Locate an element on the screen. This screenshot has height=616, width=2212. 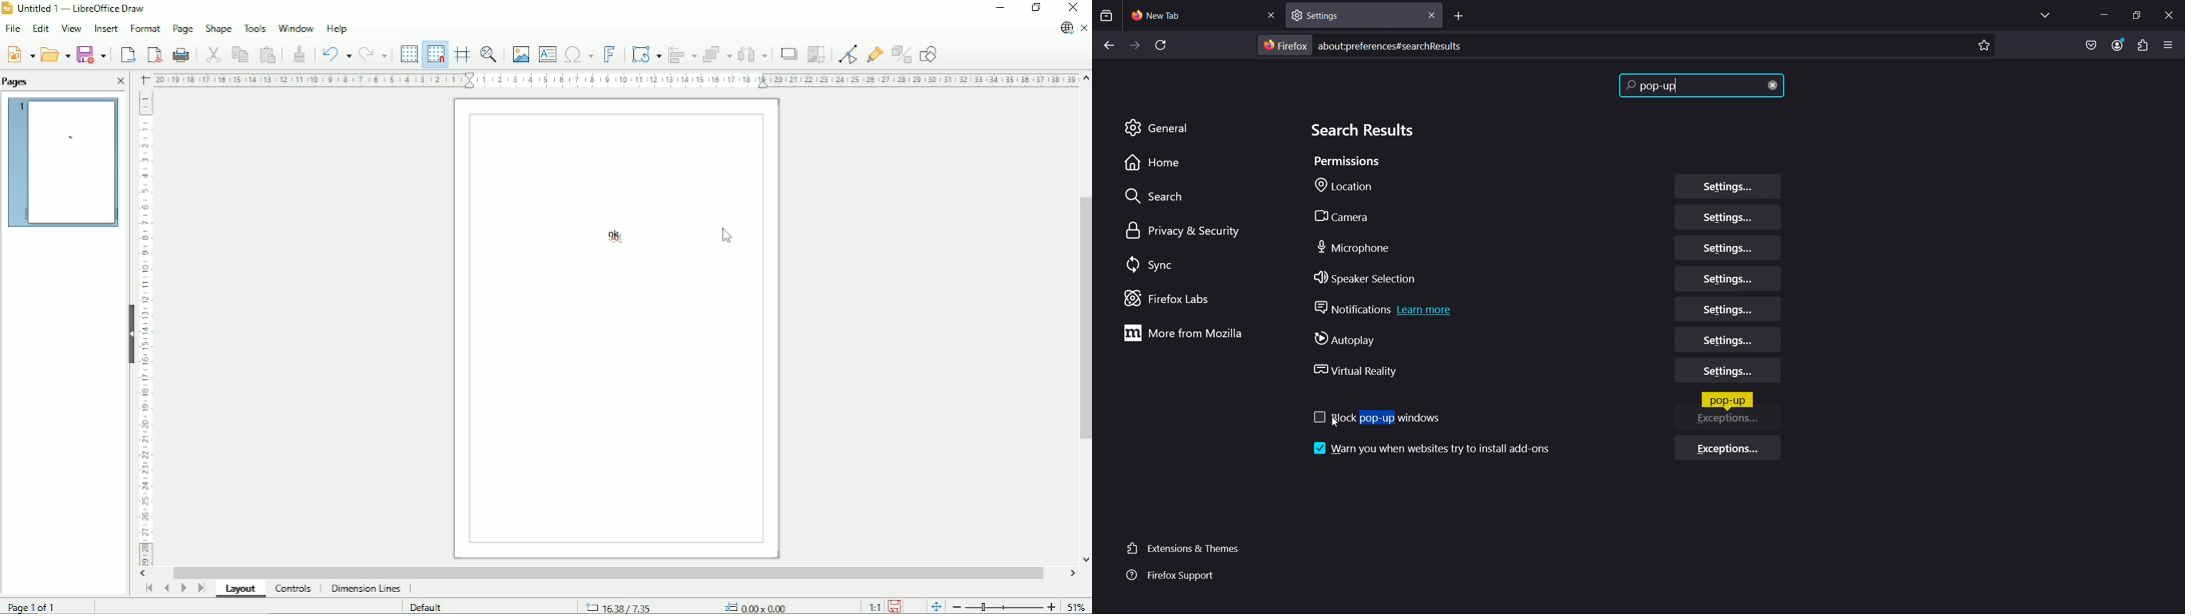
Zoom factor is located at coordinates (1078, 607).